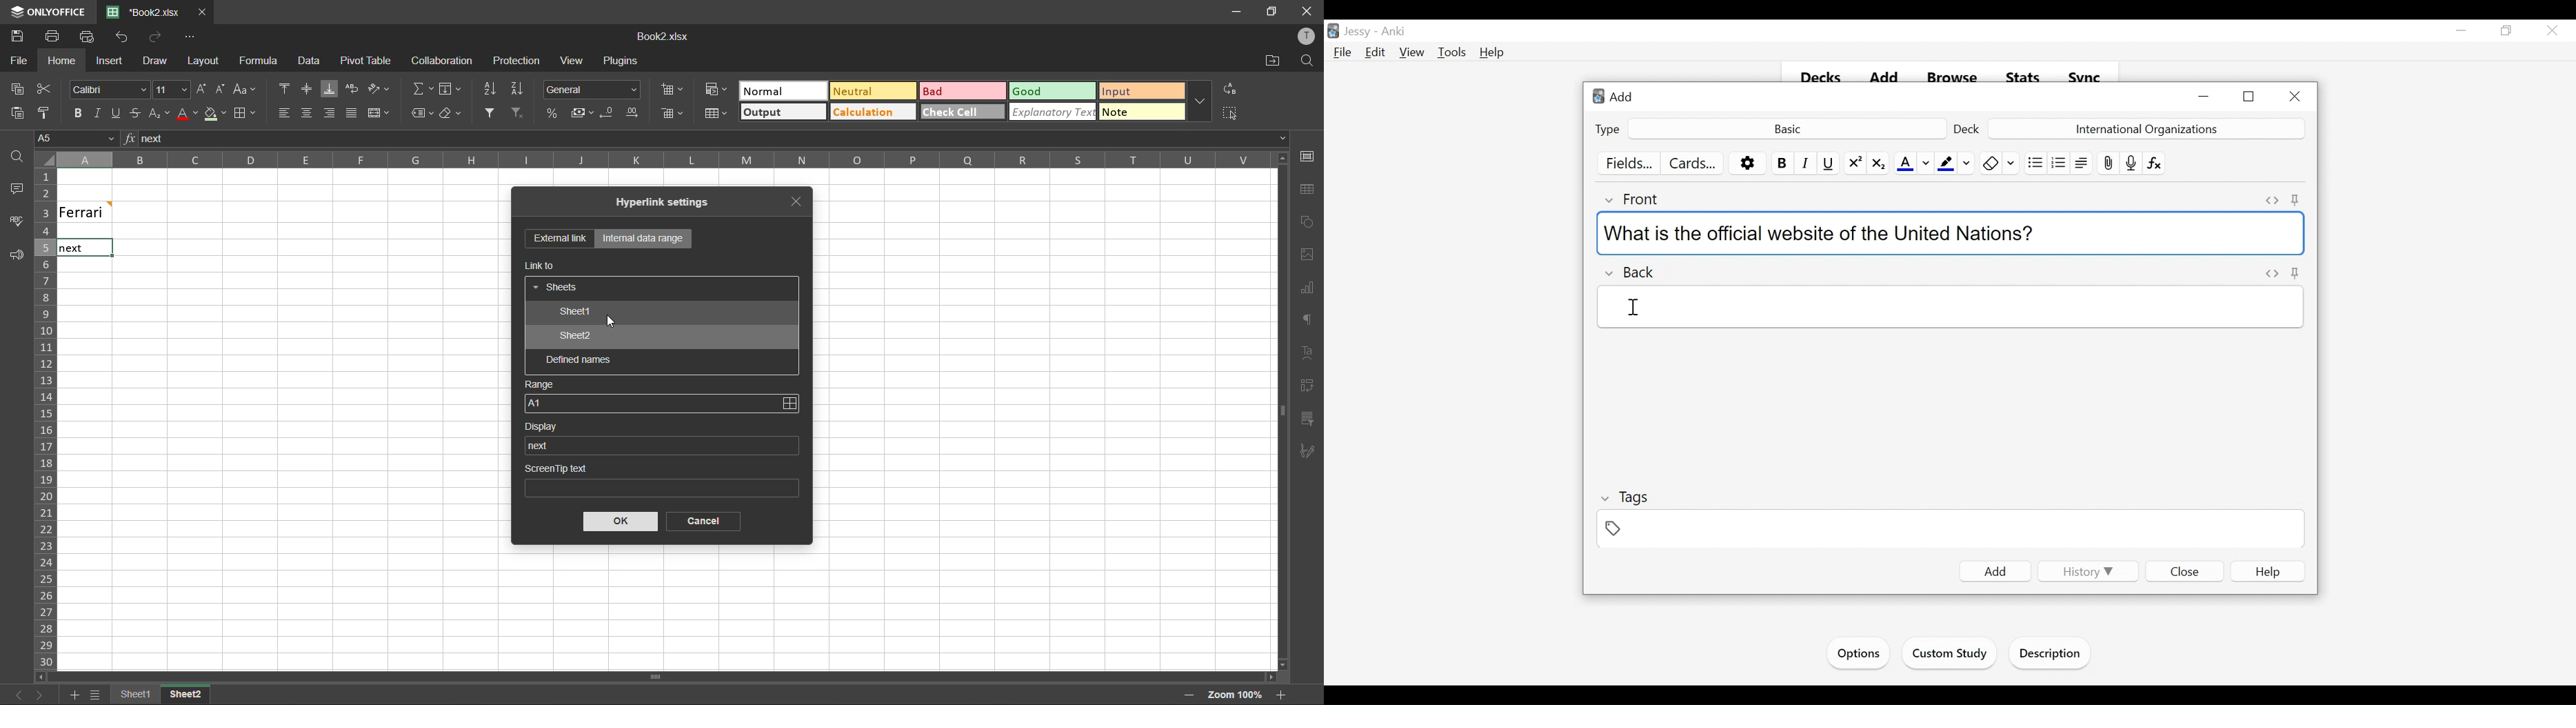 The width and height of the screenshot is (2576, 728). Describe the element at coordinates (1967, 163) in the screenshot. I see `Change Color` at that location.